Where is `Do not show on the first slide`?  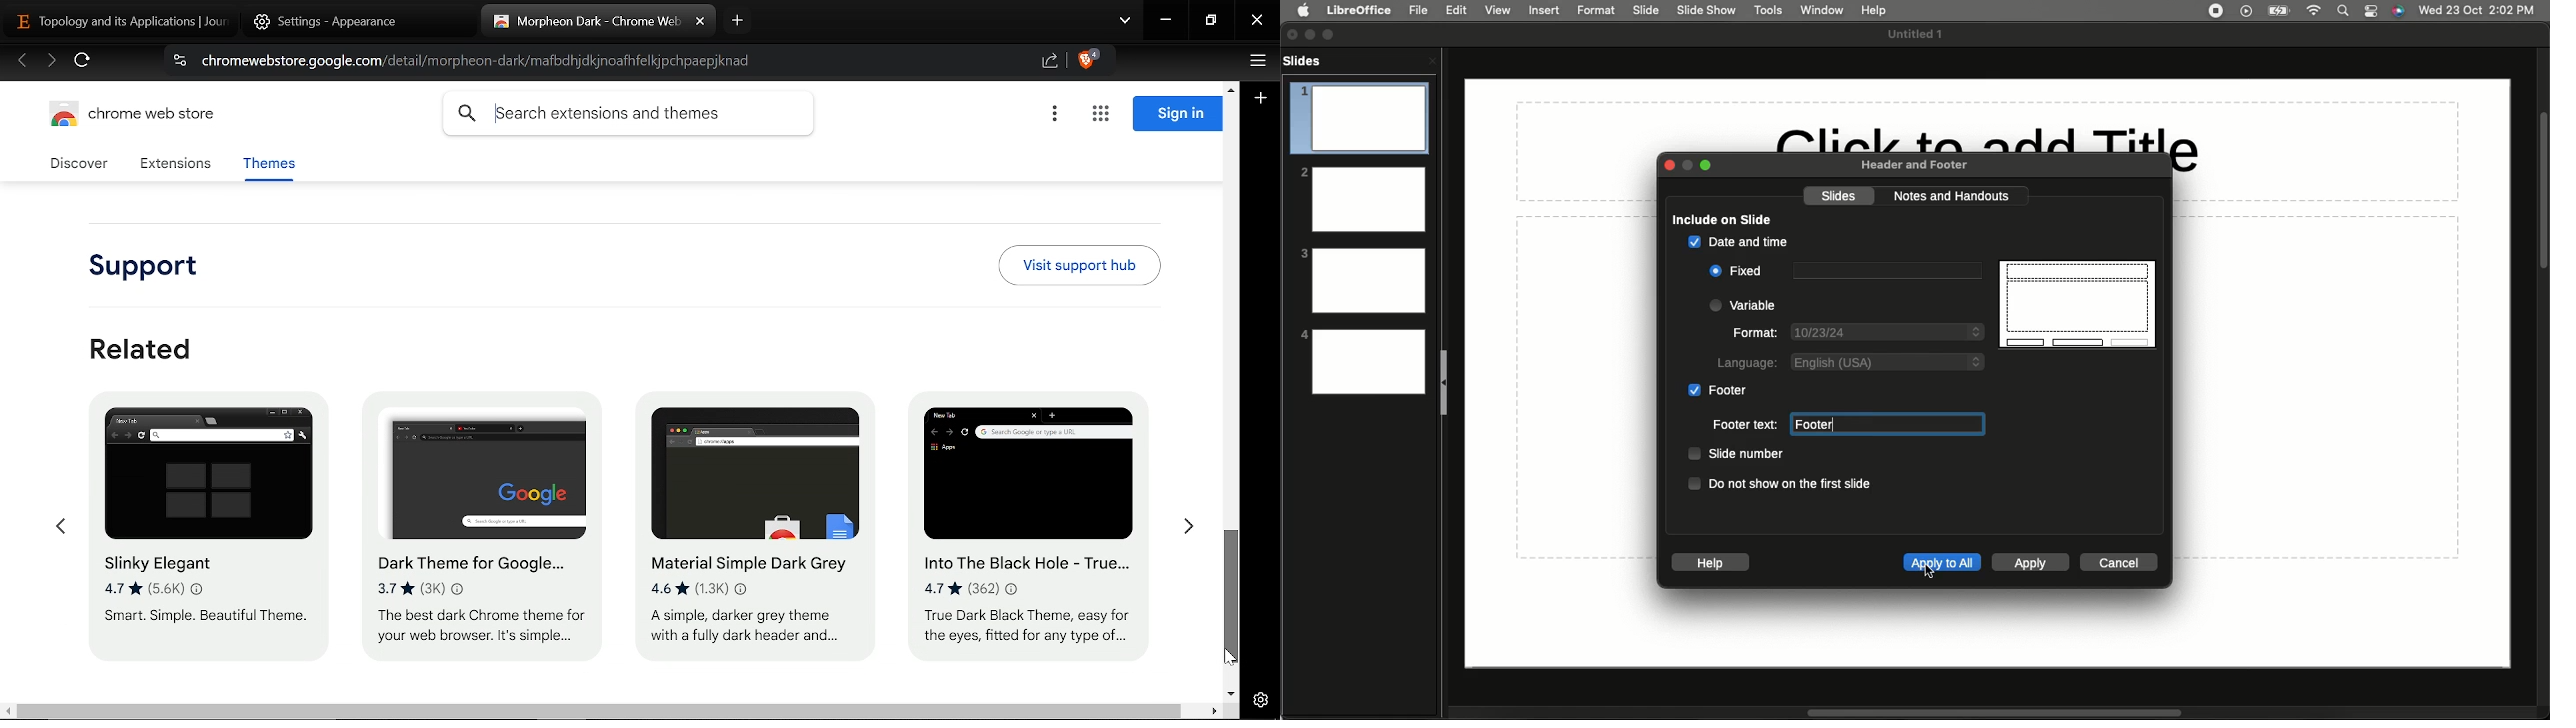
Do not show on the first slide is located at coordinates (1779, 484).